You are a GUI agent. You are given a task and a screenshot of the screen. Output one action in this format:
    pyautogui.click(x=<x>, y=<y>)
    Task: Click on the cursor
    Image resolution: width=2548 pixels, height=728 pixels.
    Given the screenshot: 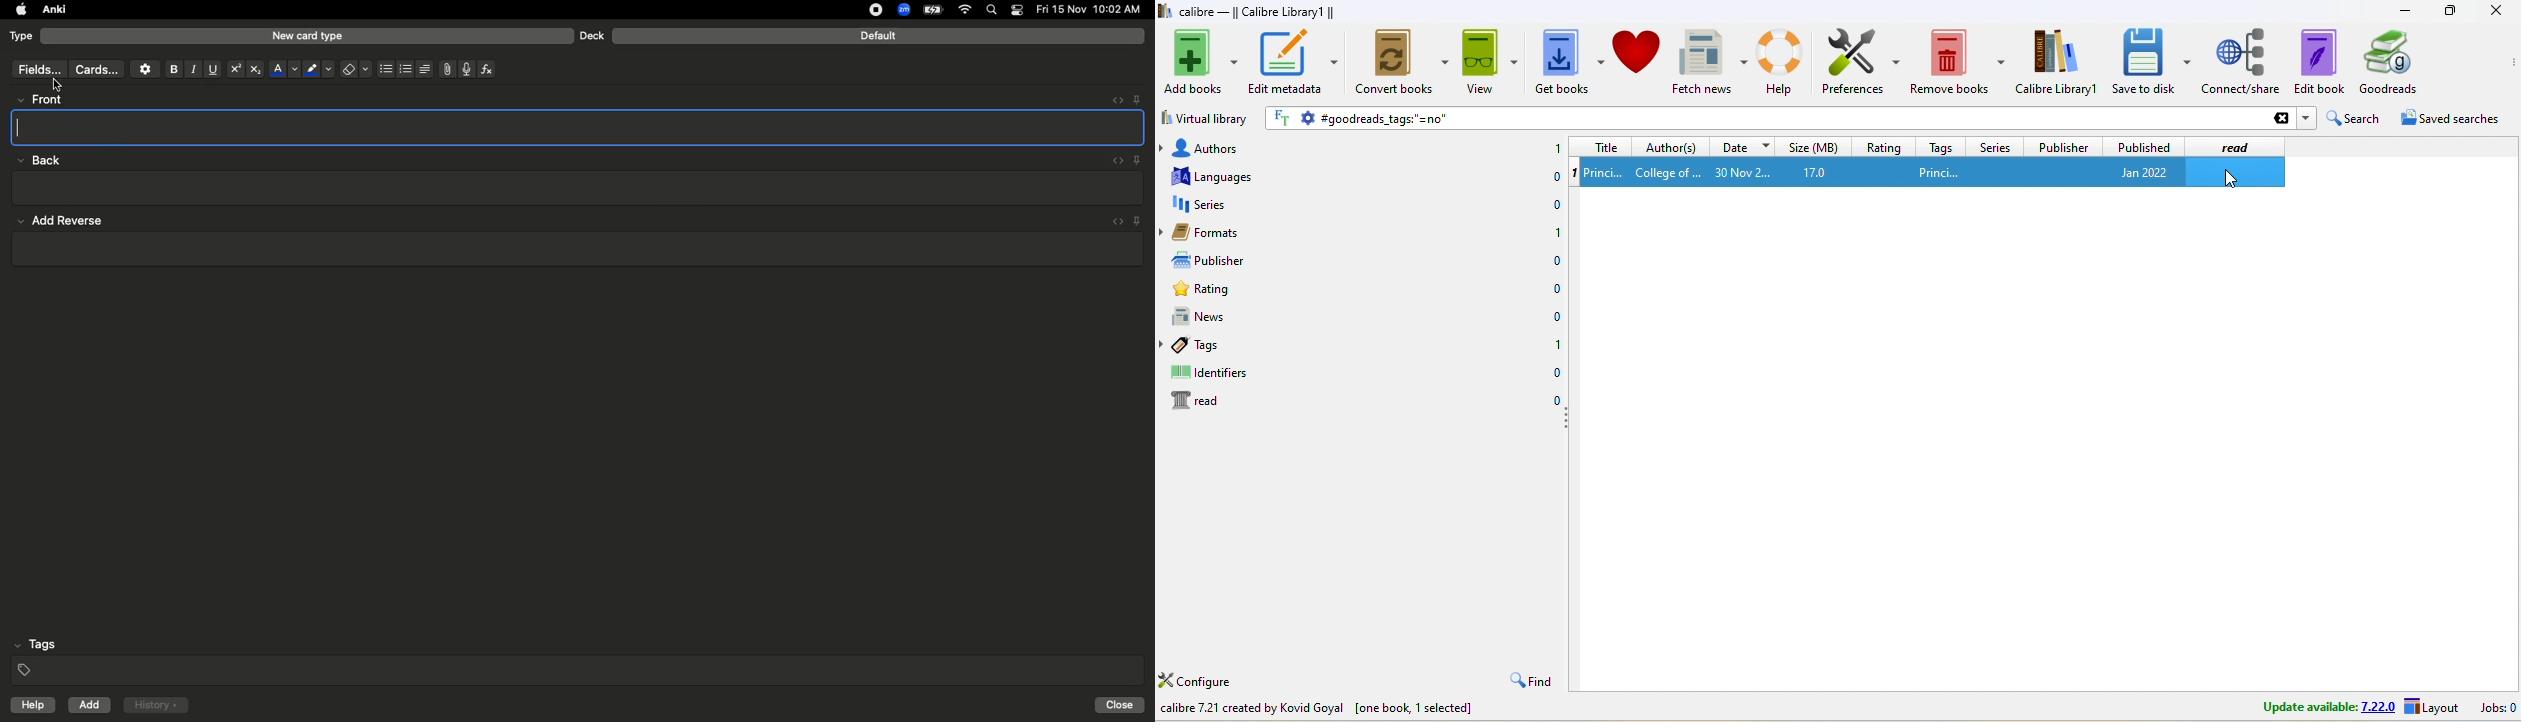 What is the action you would take?
    pyautogui.click(x=2230, y=180)
    